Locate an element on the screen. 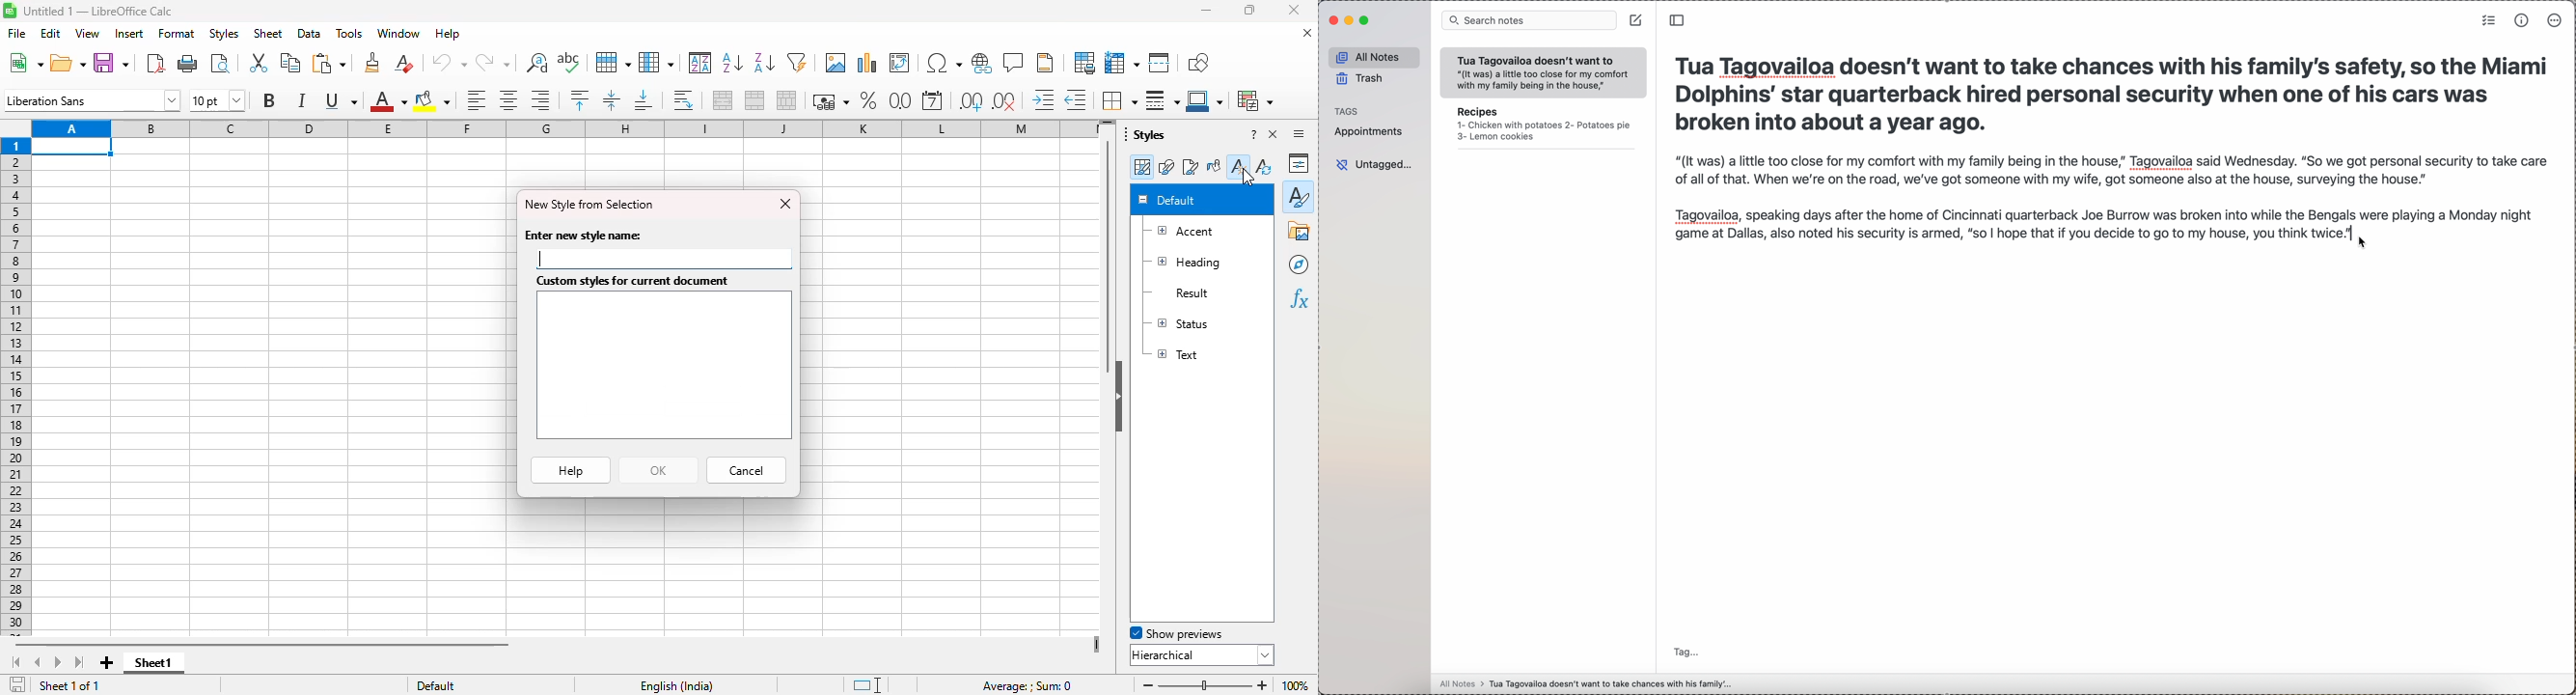 The height and width of the screenshot is (700, 2576). close is located at coordinates (1294, 10).